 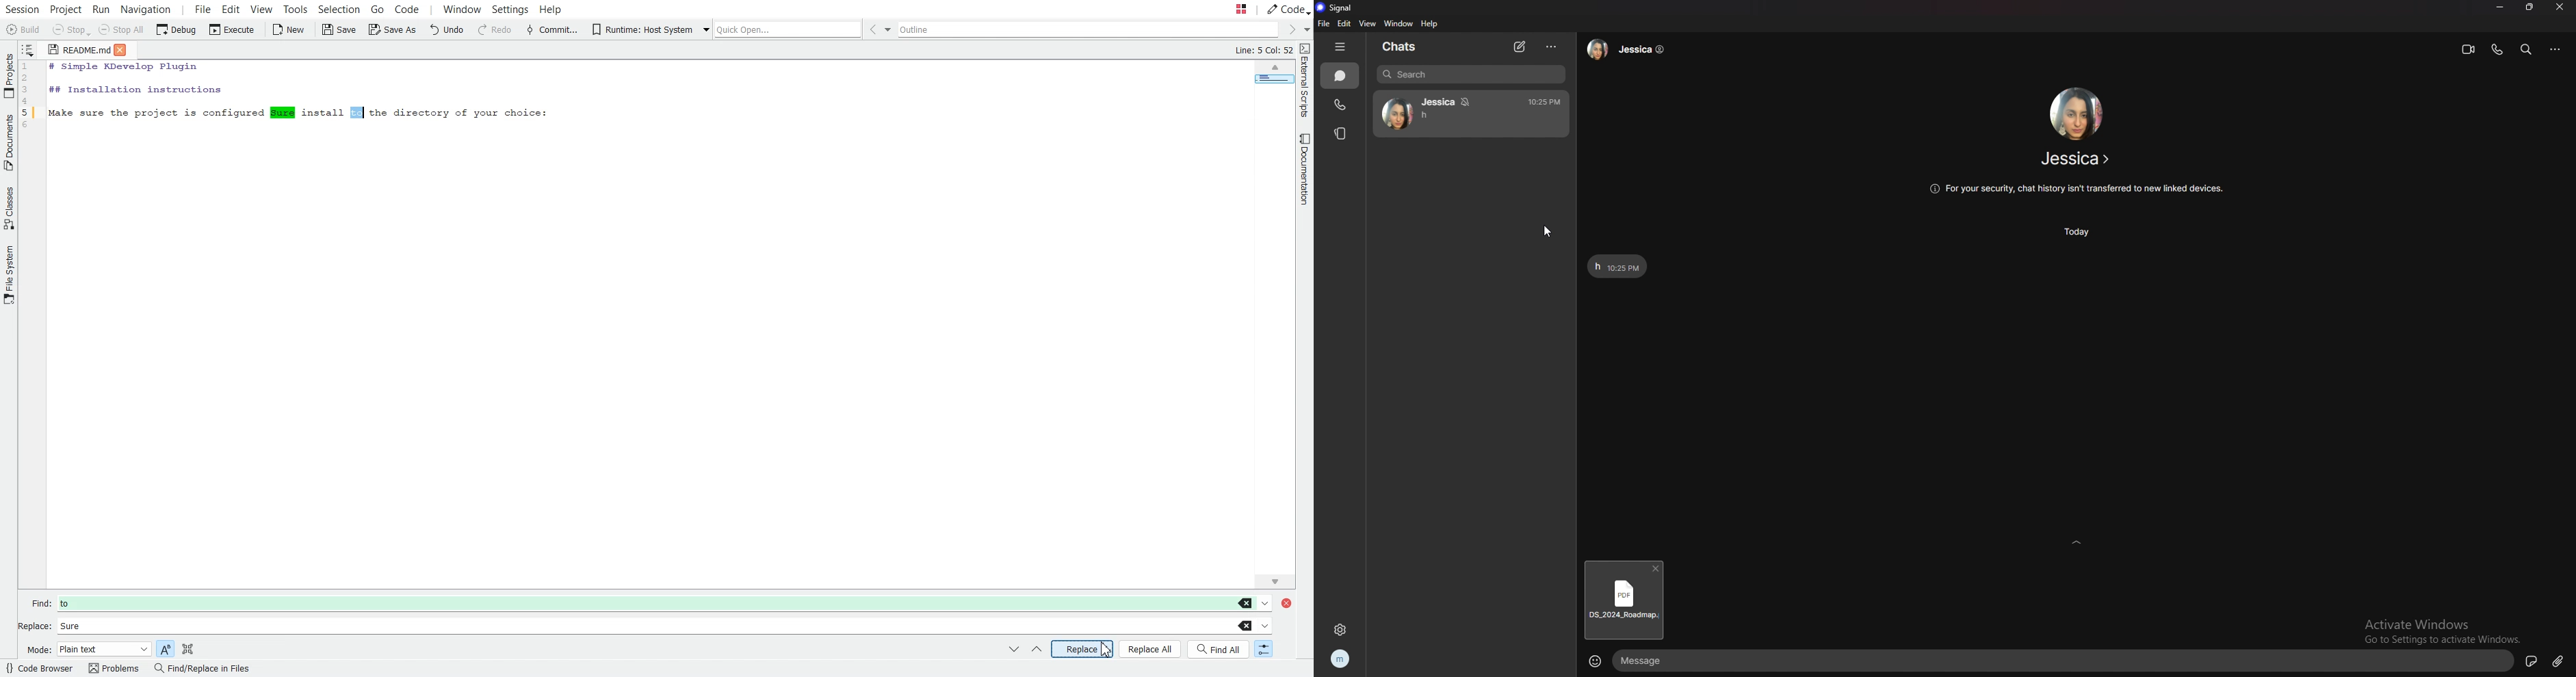 What do you see at coordinates (23, 29) in the screenshot?
I see `Build` at bounding box center [23, 29].